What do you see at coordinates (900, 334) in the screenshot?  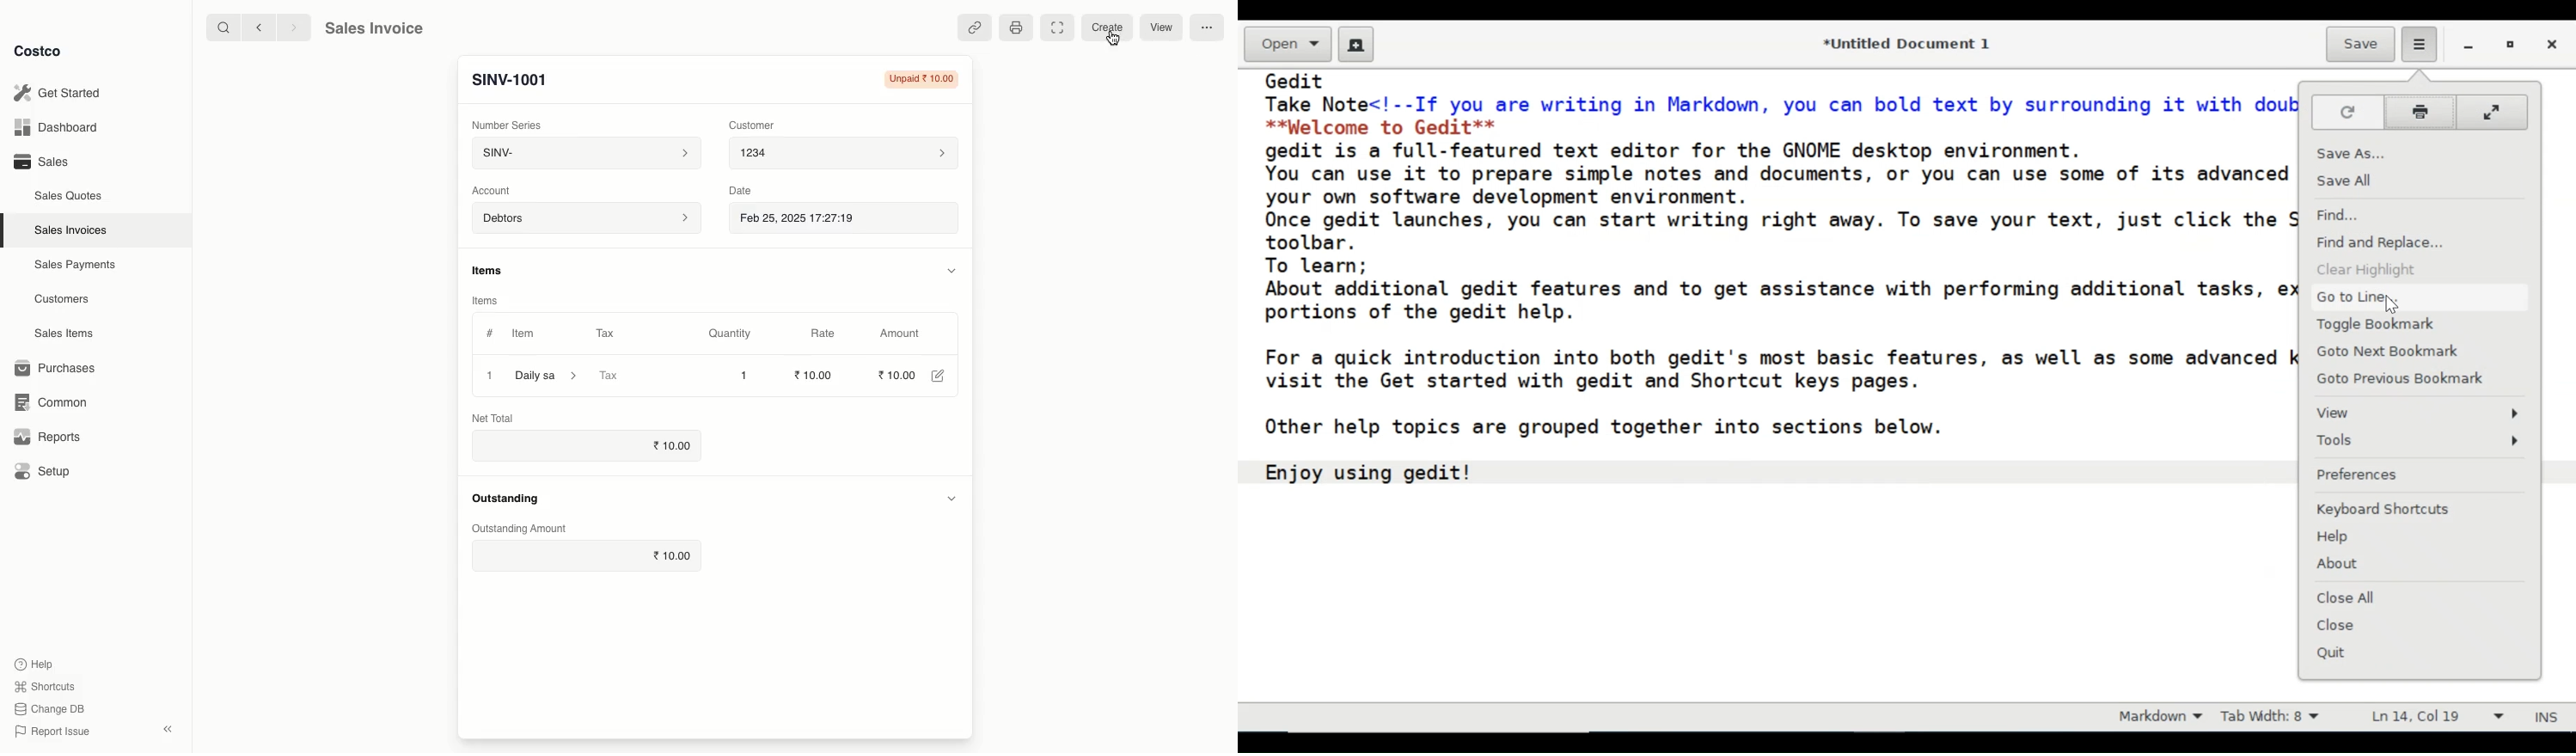 I see `‘Amount` at bounding box center [900, 334].